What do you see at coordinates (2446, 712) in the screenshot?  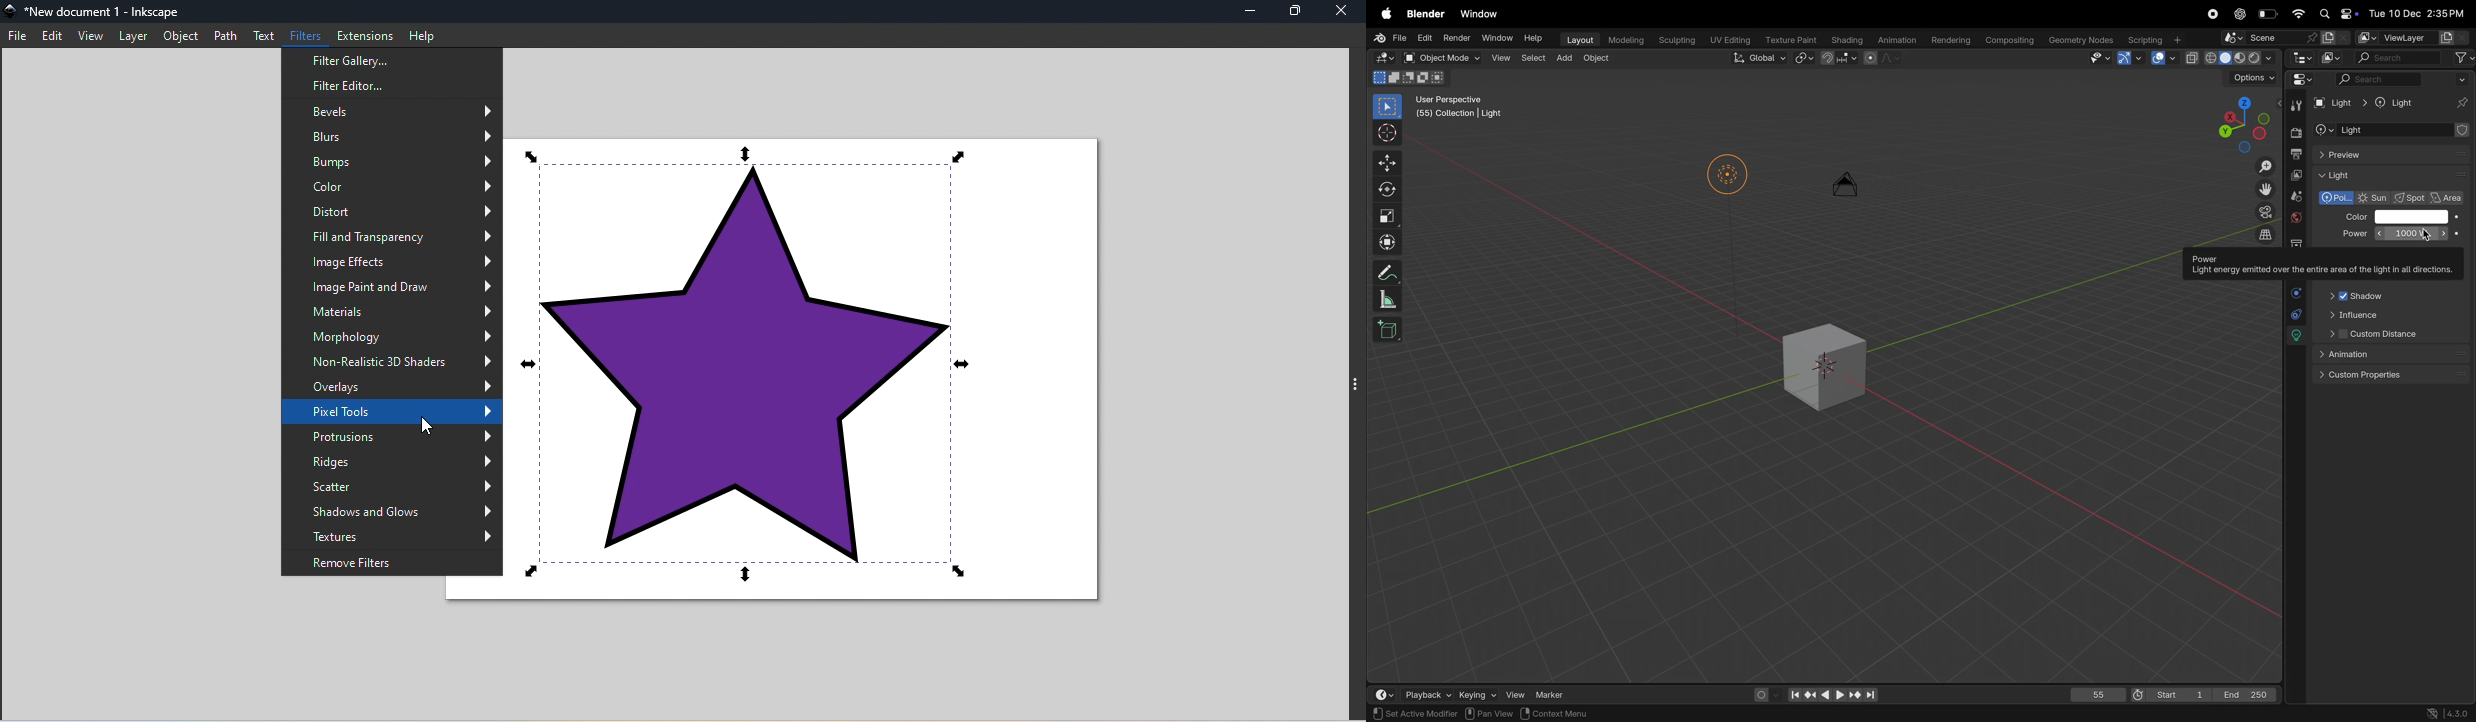 I see `versions` at bounding box center [2446, 712].